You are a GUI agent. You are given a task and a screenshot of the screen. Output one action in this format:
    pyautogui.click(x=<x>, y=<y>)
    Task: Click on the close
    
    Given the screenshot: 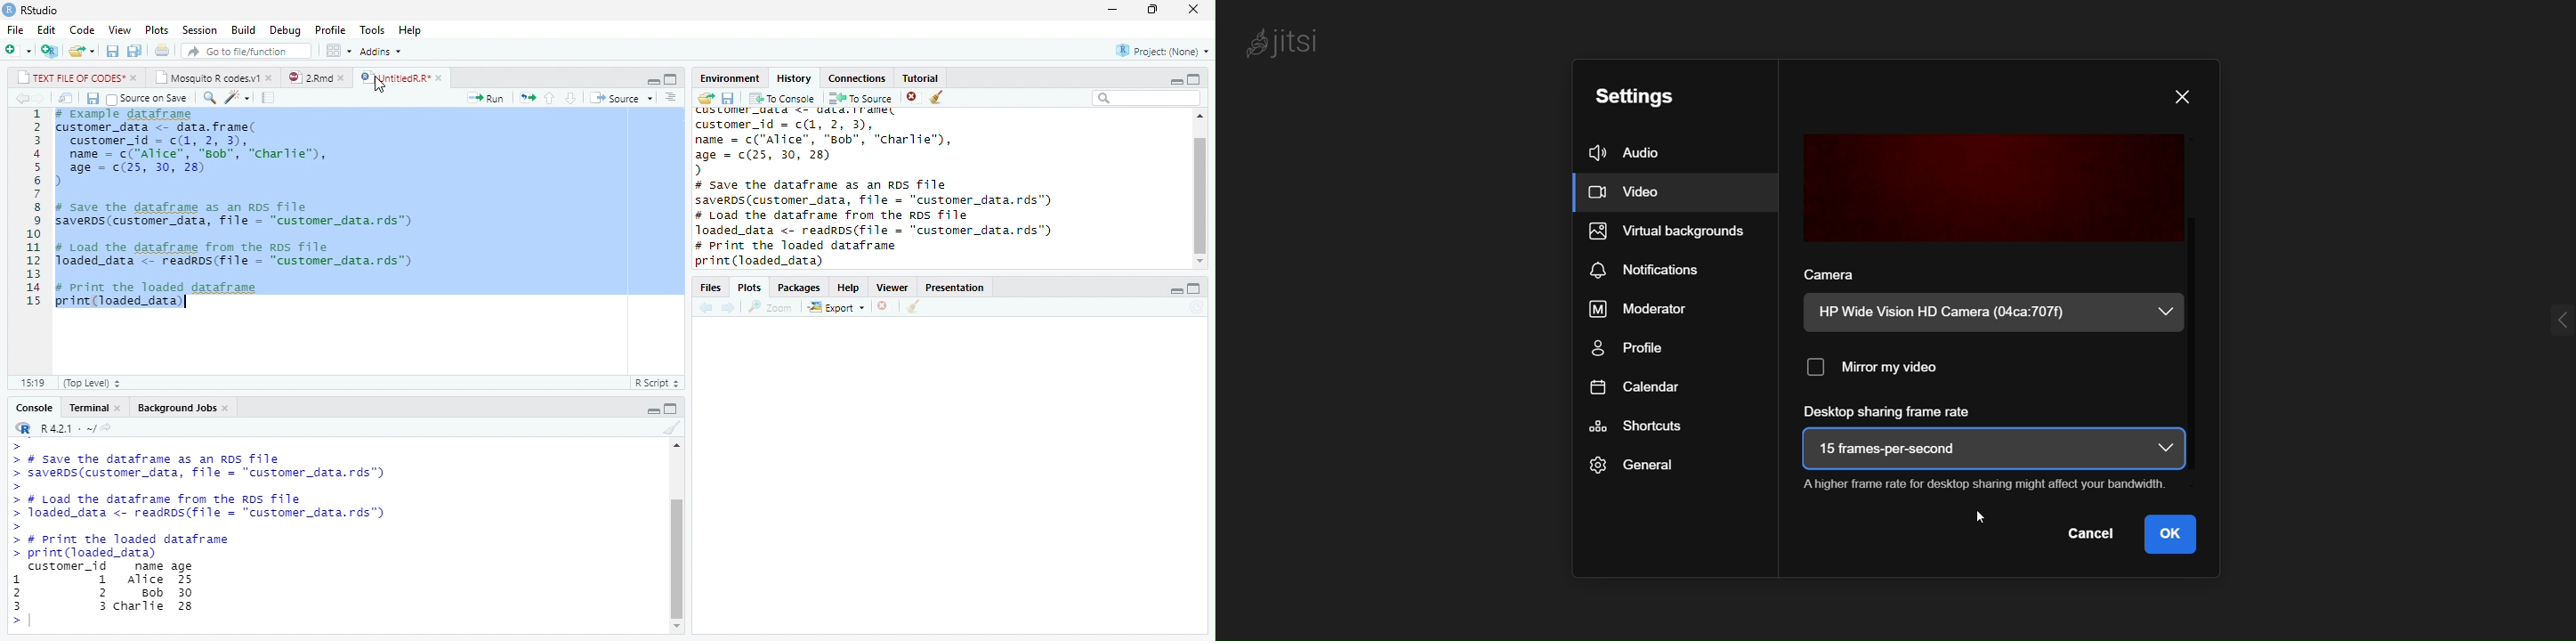 What is the action you would take?
    pyautogui.click(x=1193, y=8)
    